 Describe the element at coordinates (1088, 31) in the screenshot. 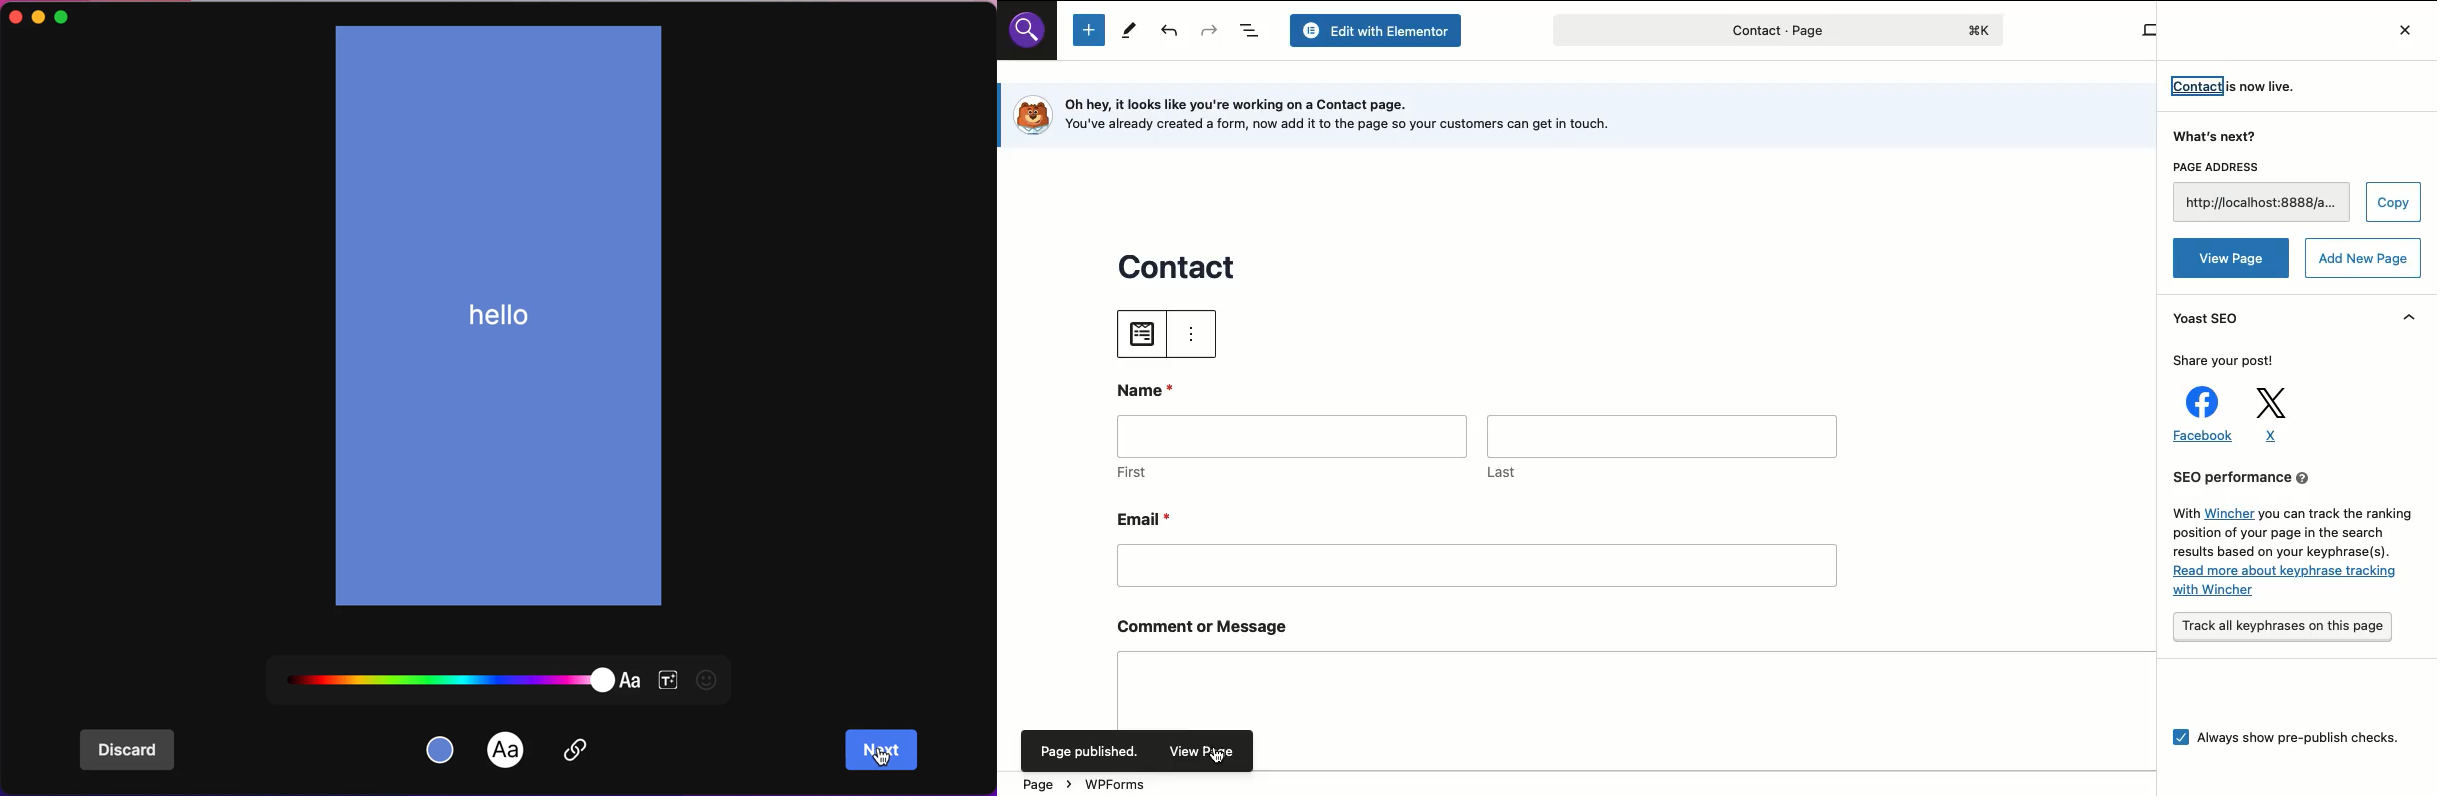

I see `Add new block` at that location.